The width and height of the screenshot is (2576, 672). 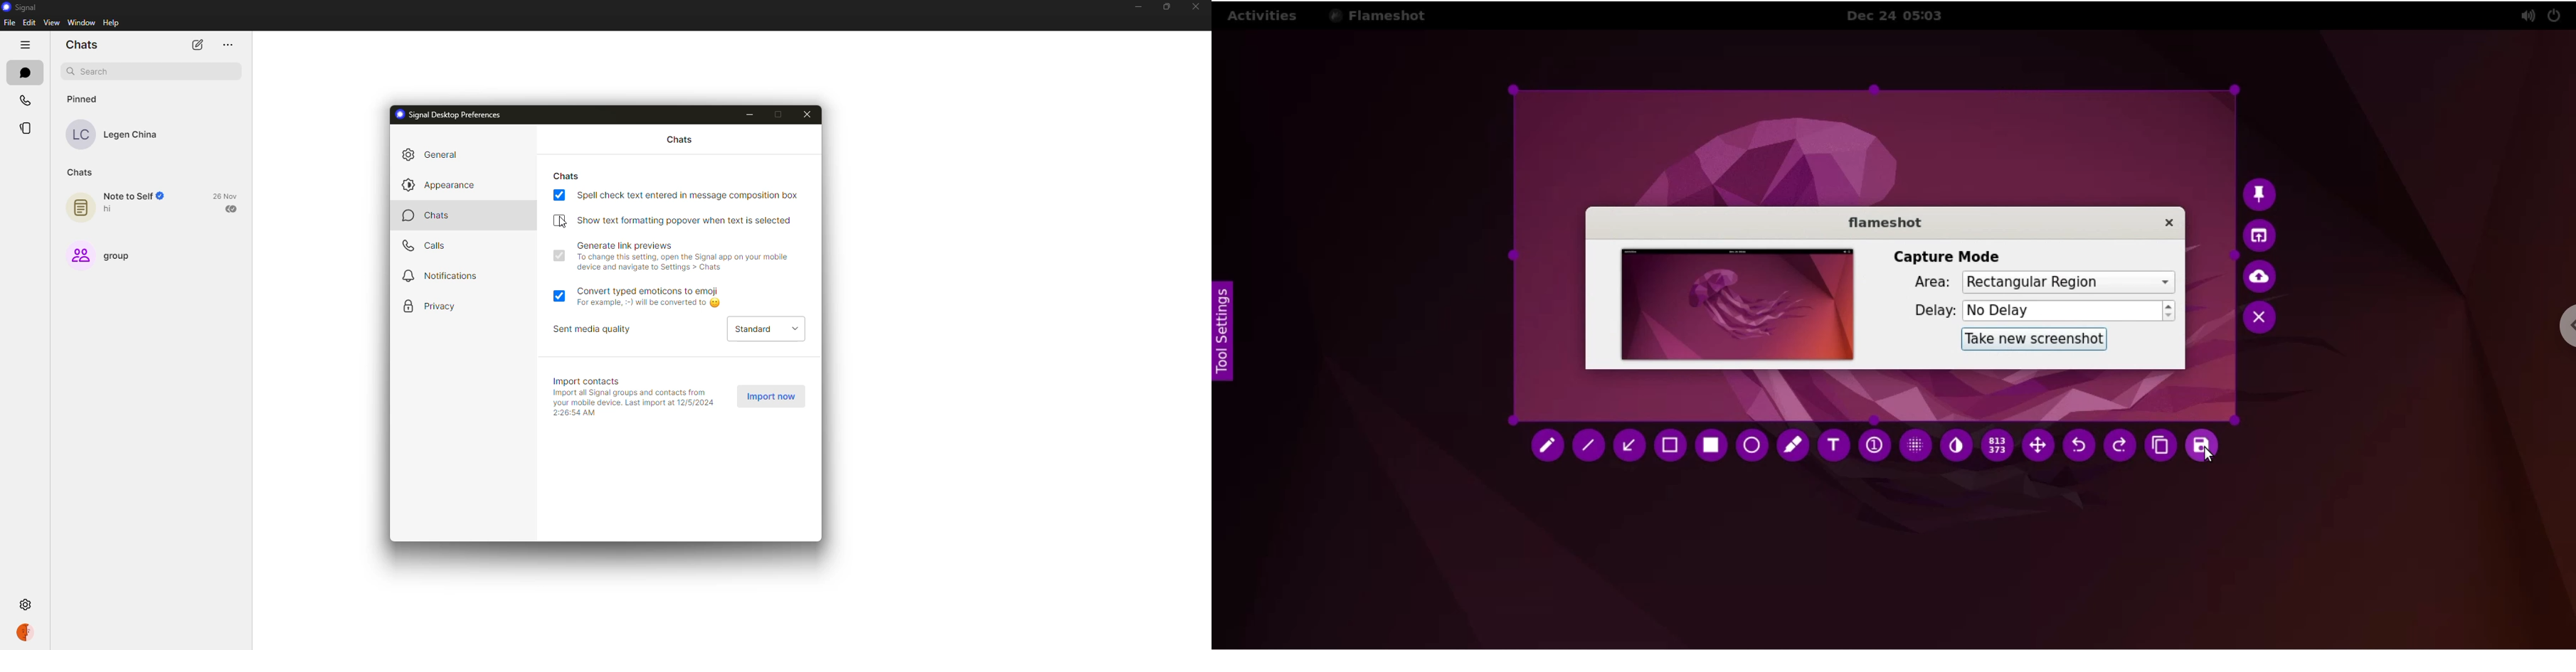 What do you see at coordinates (81, 23) in the screenshot?
I see `window` at bounding box center [81, 23].